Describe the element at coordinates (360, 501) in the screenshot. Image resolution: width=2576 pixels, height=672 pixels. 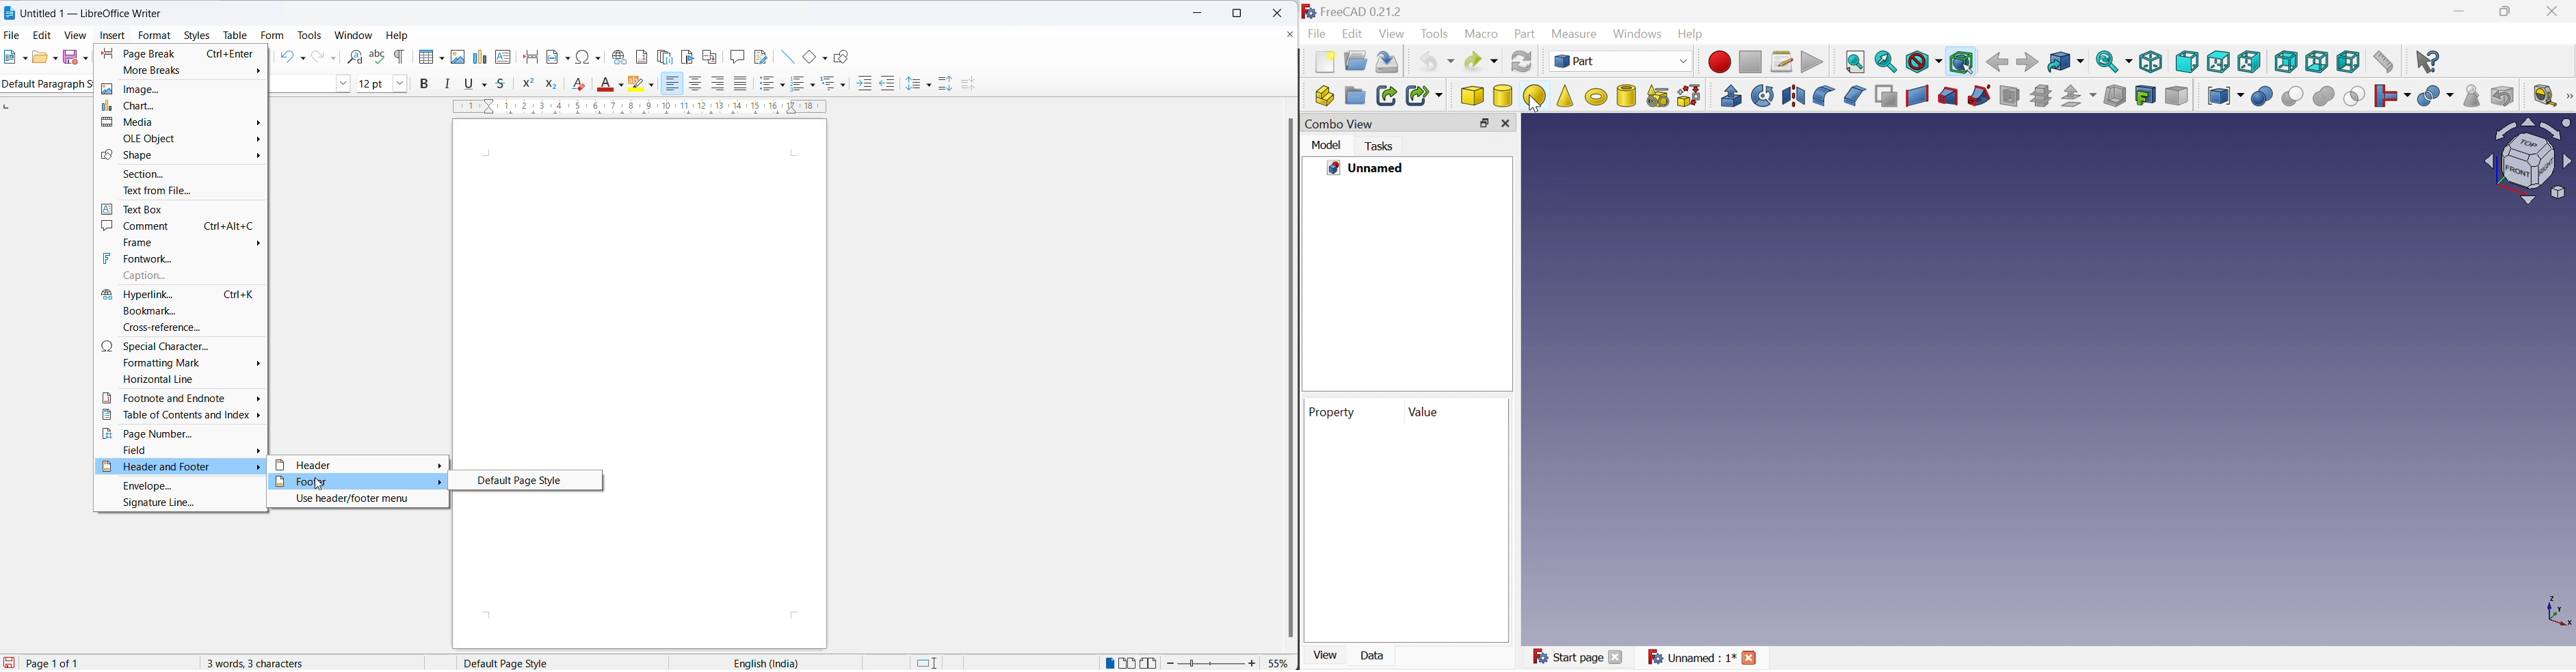
I see `use header/footer menu` at that location.